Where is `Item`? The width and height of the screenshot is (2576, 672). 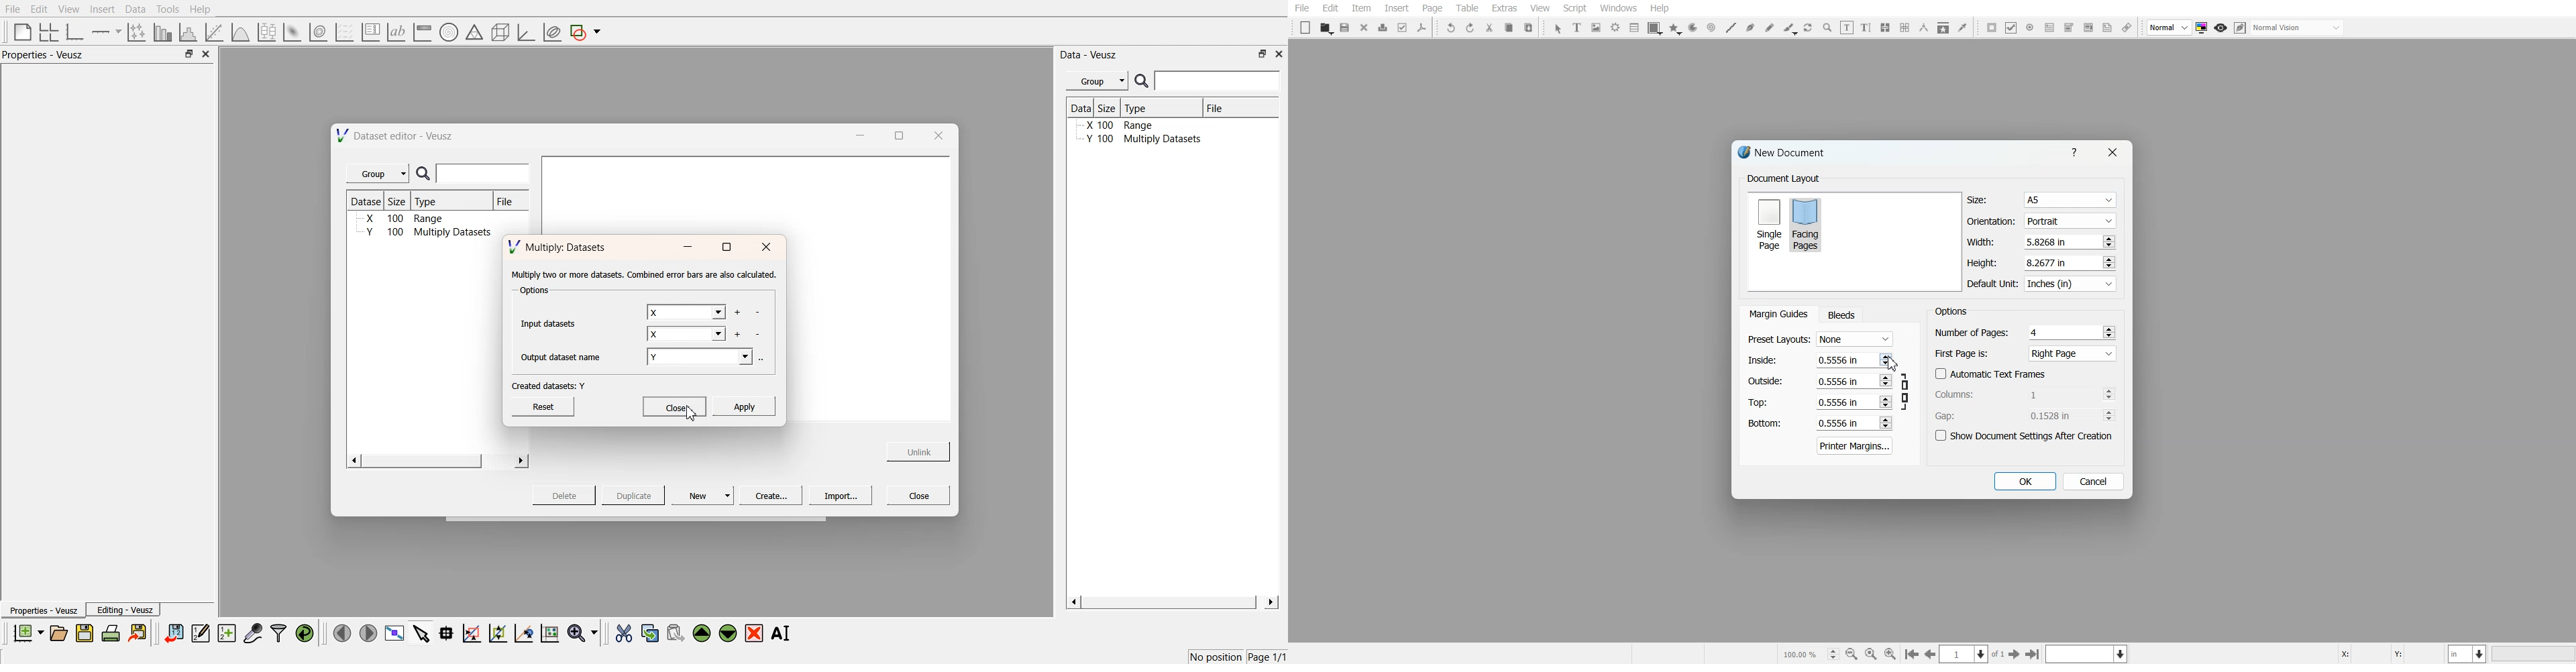 Item is located at coordinates (1361, 9).